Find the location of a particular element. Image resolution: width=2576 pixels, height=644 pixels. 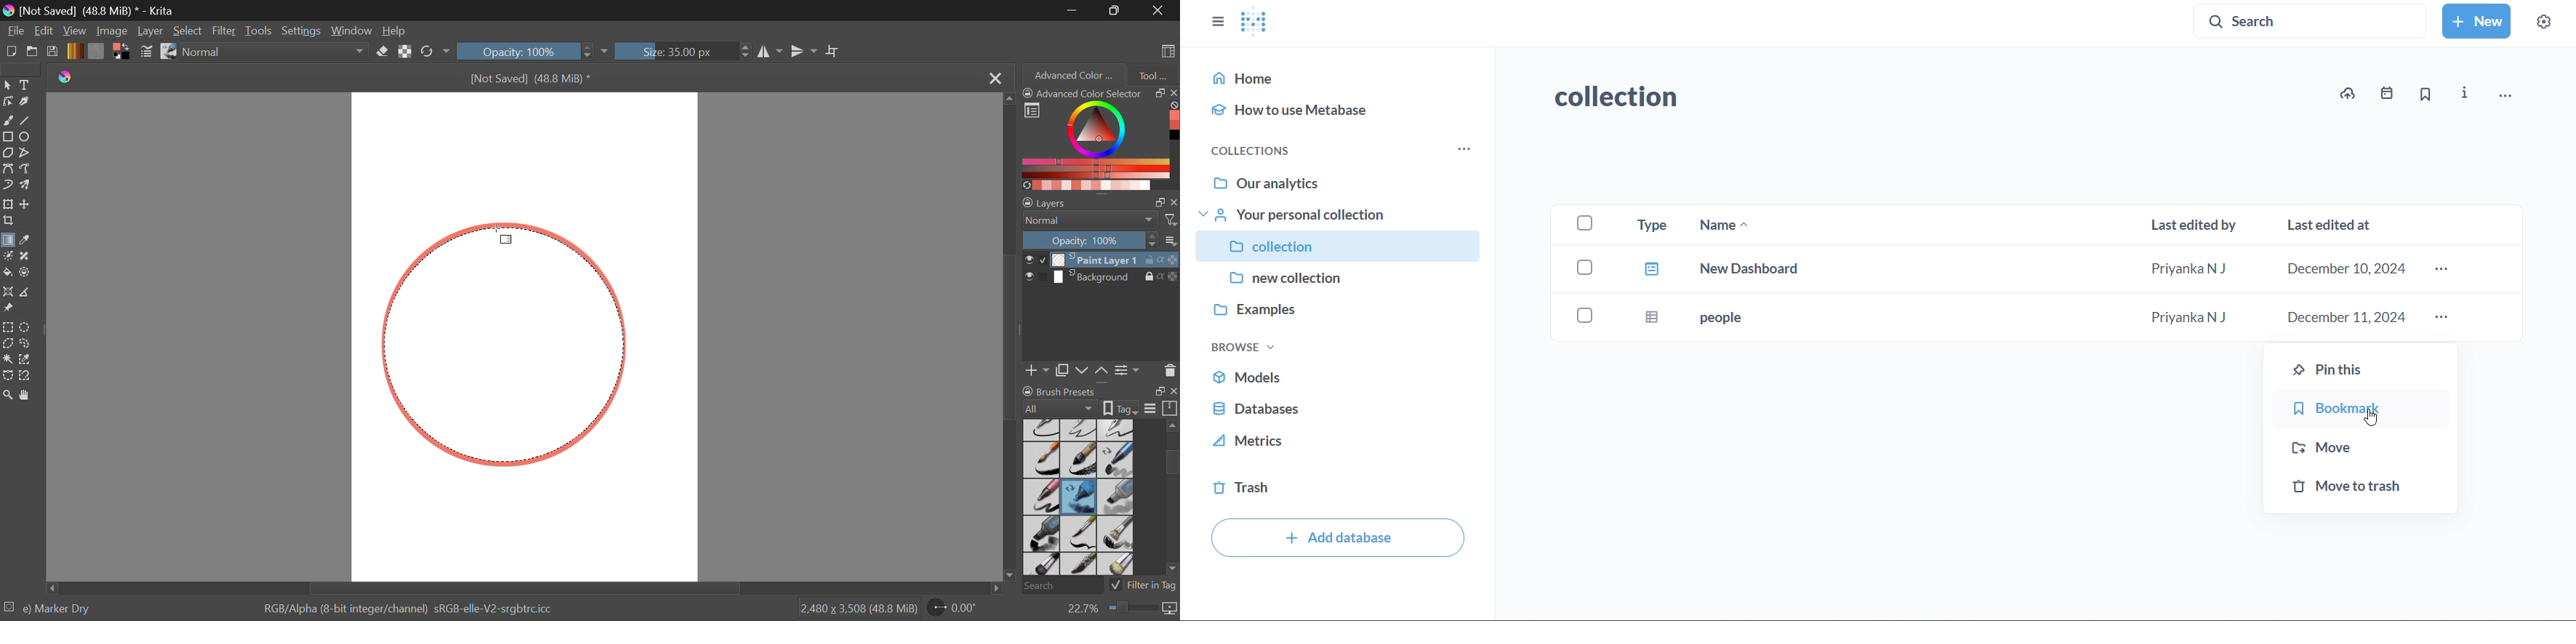

[Not Saved] (48.8 MiB) * is located at coordinates (527, 81).